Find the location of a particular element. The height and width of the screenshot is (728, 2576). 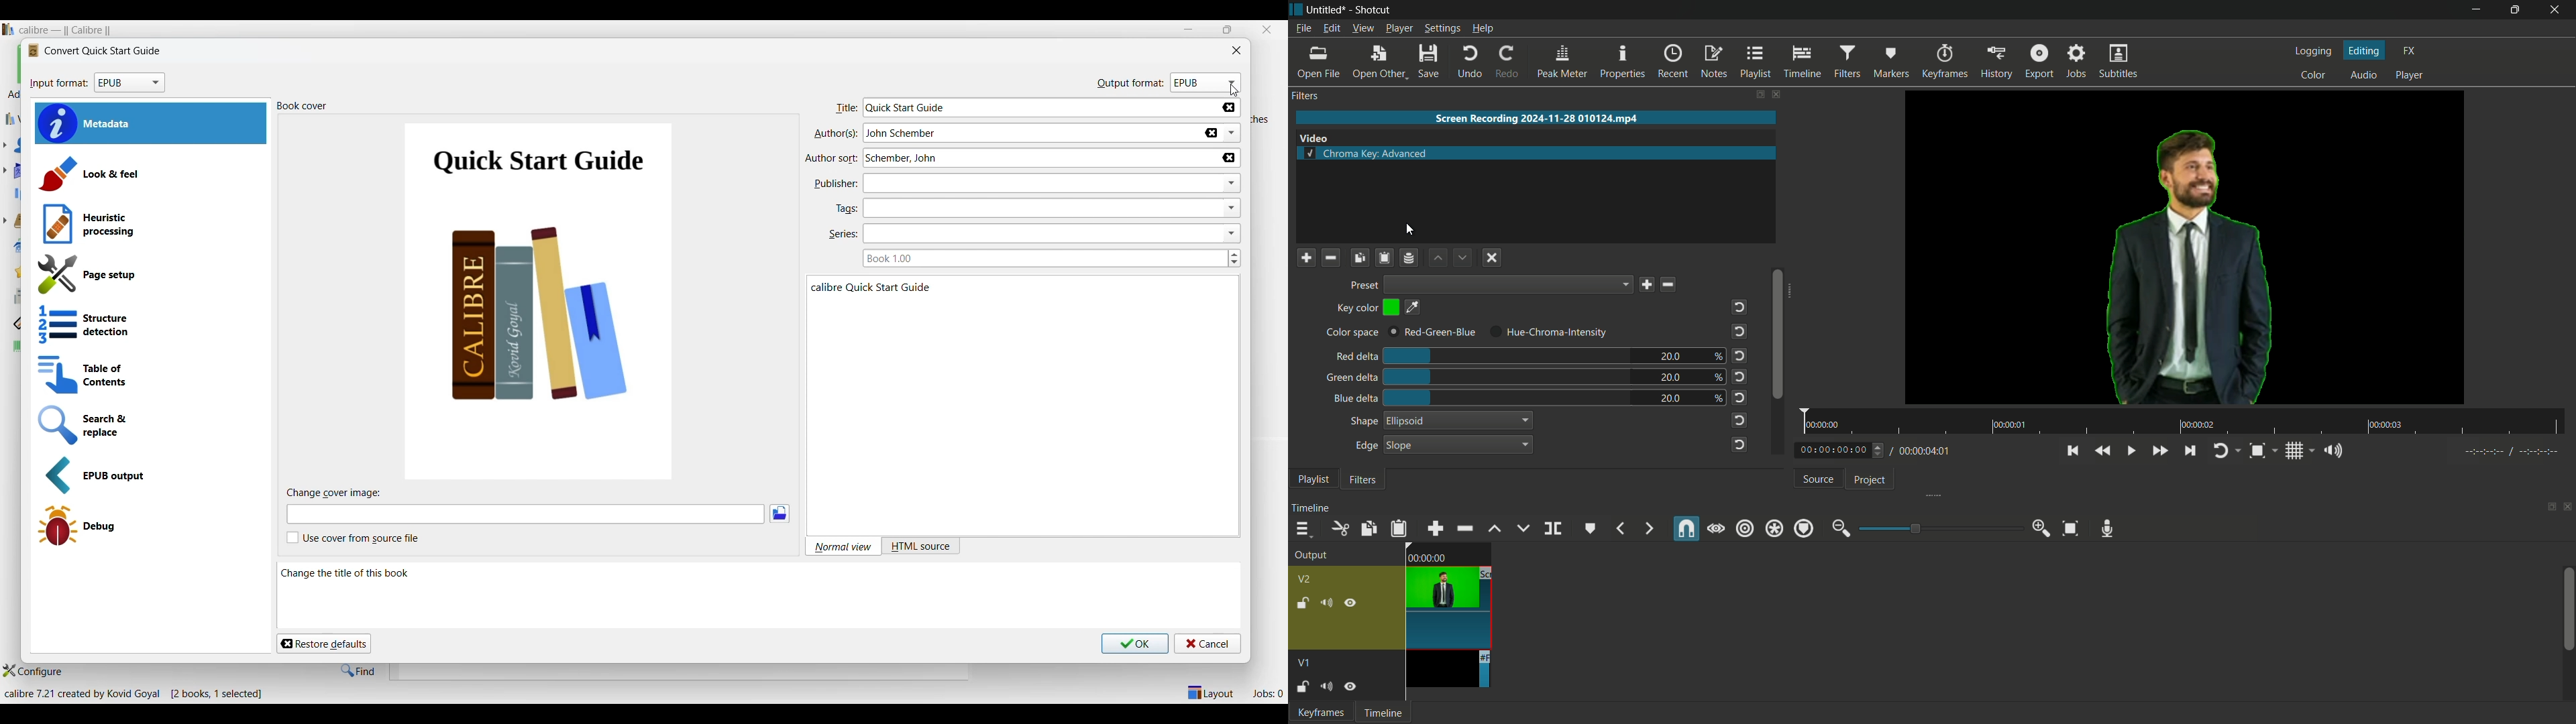

lock is located at coordinates (1302, 688).